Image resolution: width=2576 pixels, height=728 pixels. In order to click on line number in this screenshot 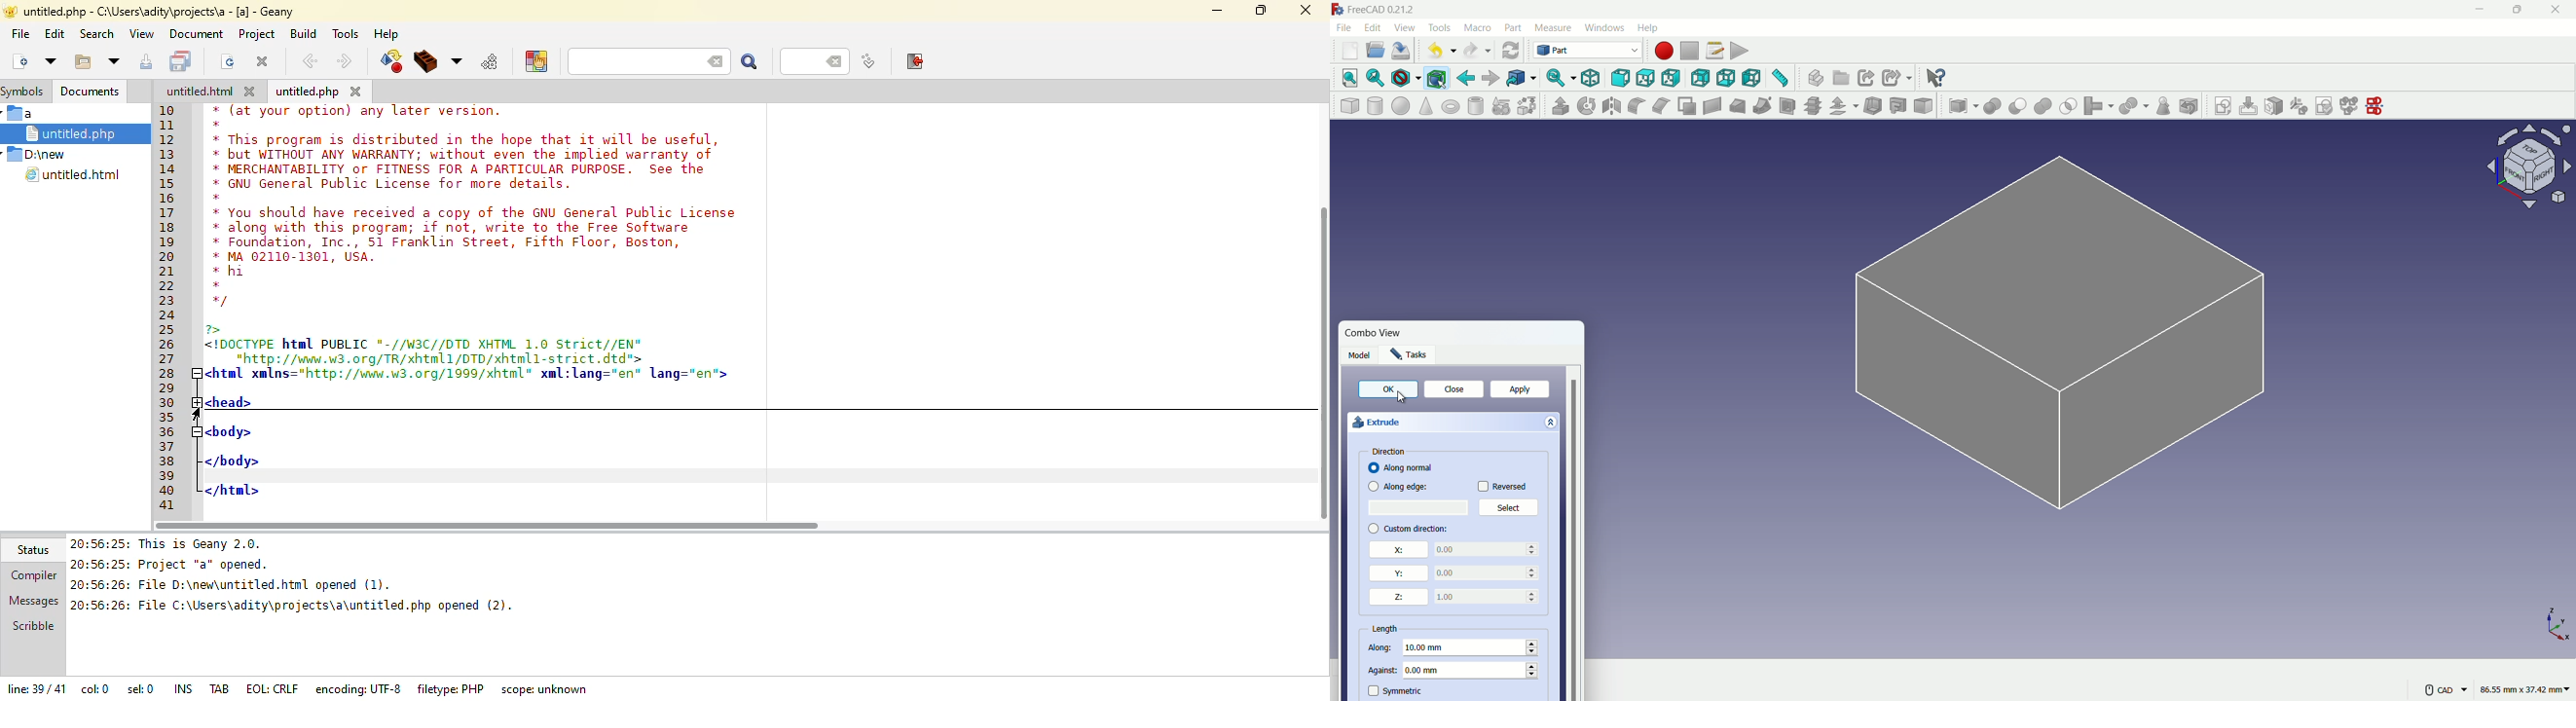, I will do `click(799, 62)`.